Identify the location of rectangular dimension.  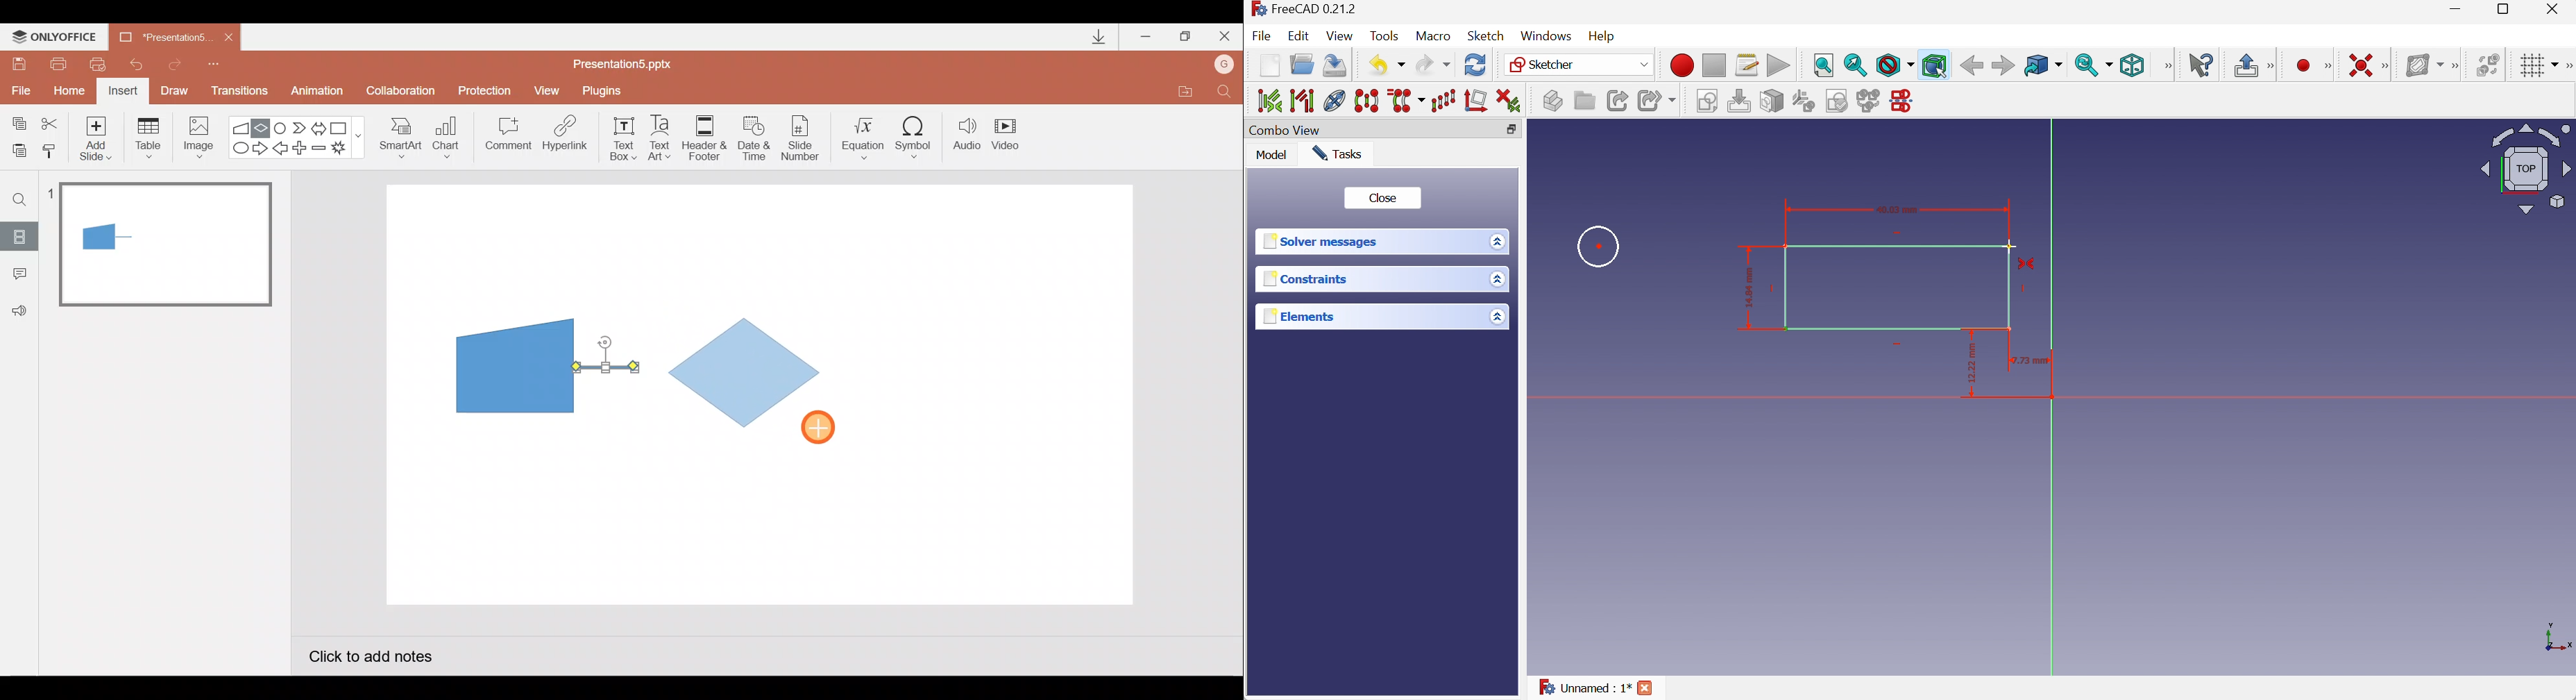
(2016, 371).